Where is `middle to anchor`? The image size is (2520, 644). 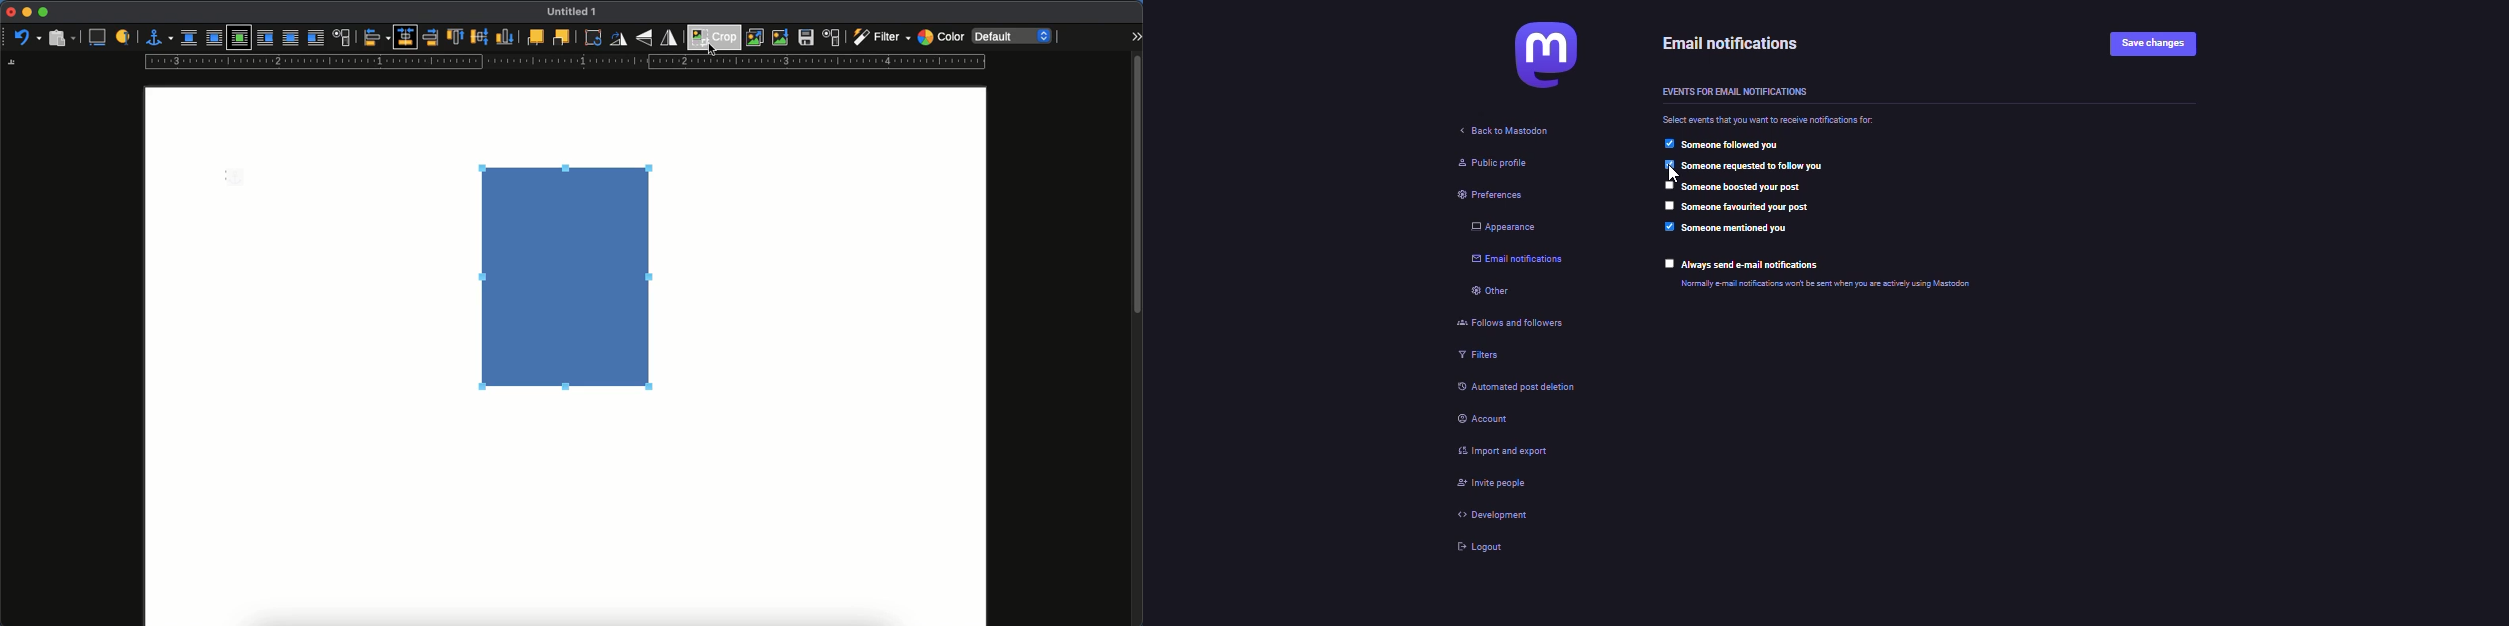
middle to anchor is located at coordinates (481, 37).